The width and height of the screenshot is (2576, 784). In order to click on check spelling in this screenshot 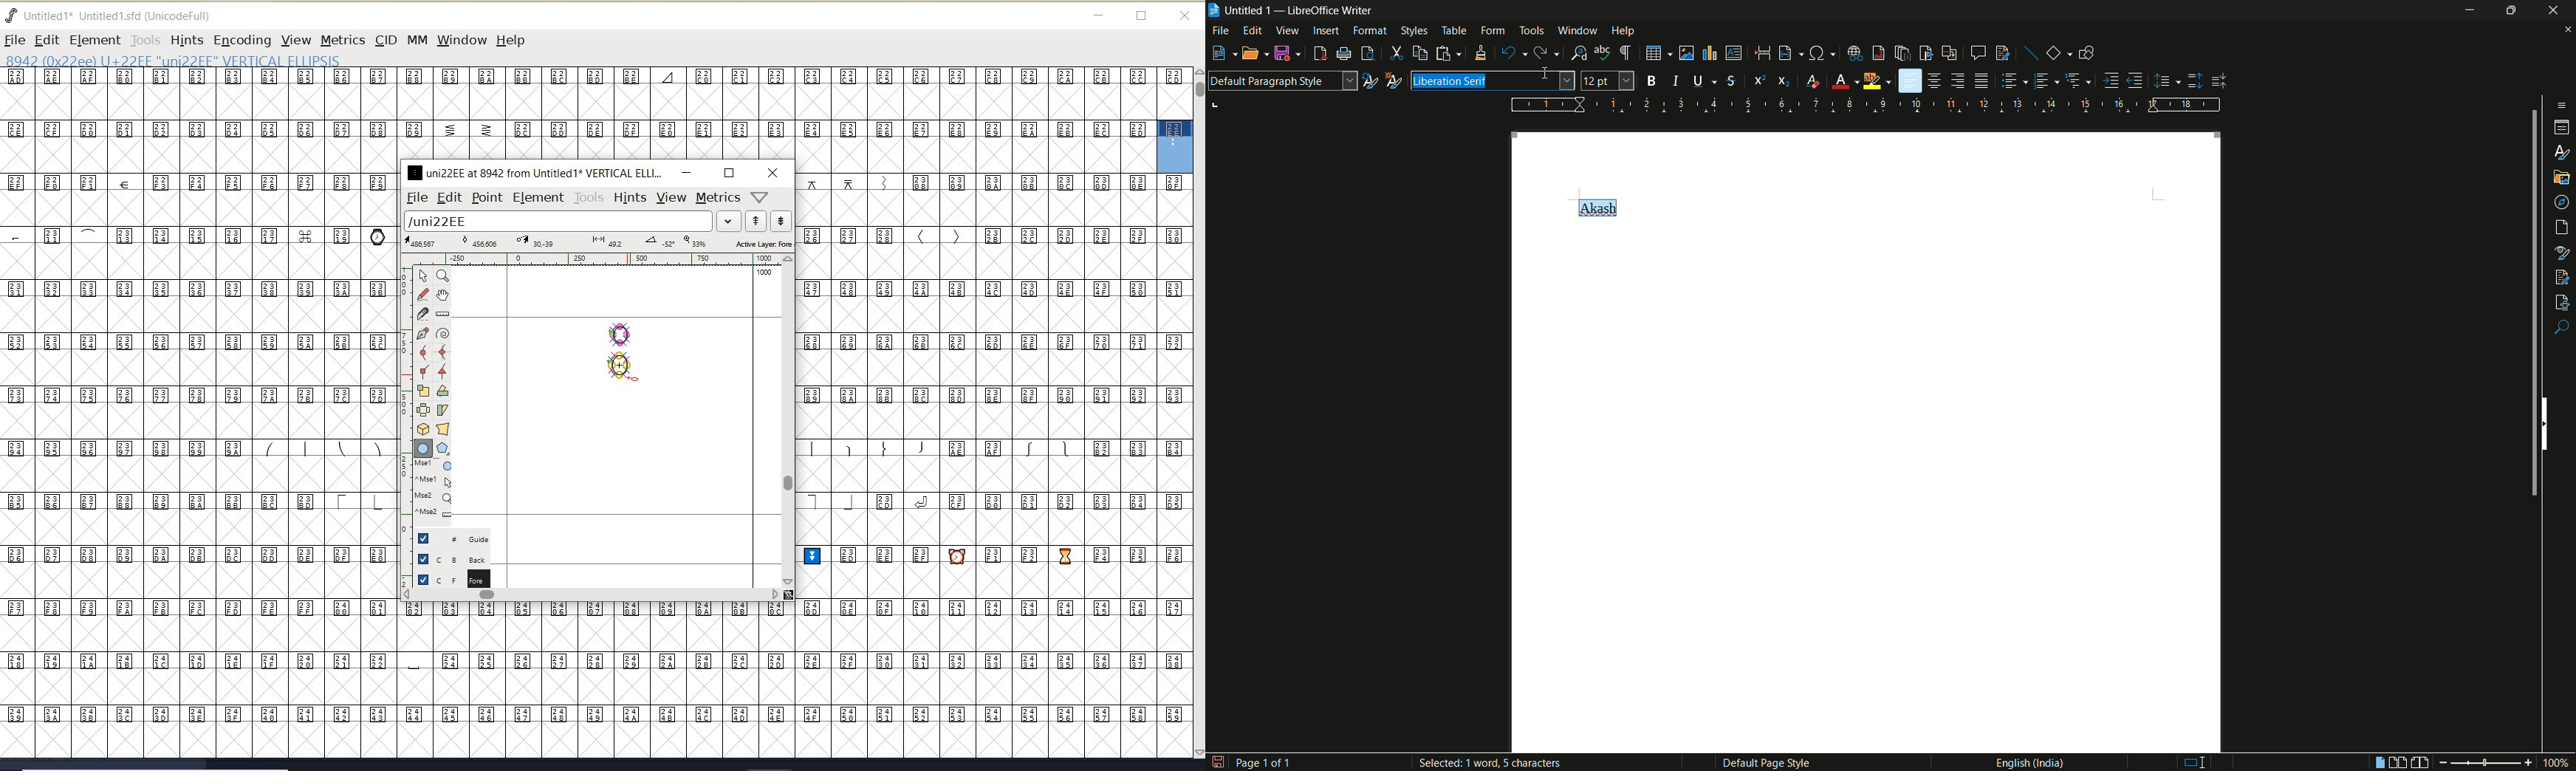, I will do `click(1602, 53)`.